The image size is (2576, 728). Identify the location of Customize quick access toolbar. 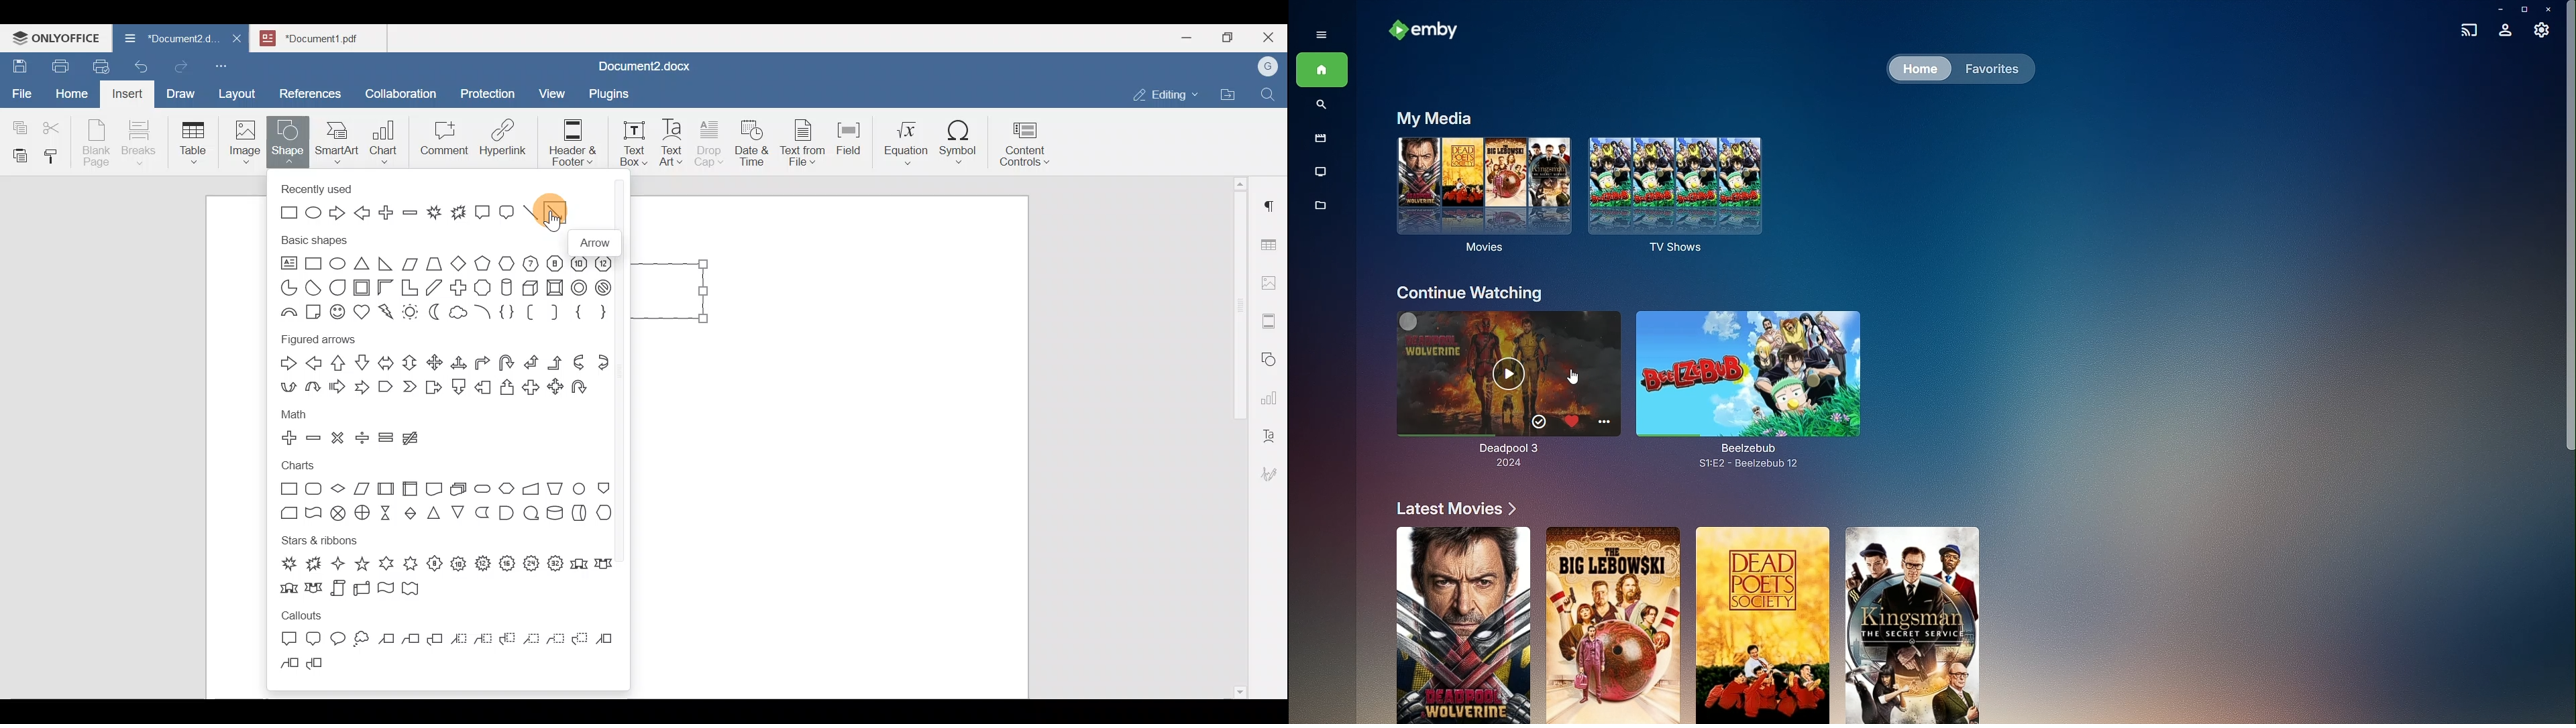
(226, 64).